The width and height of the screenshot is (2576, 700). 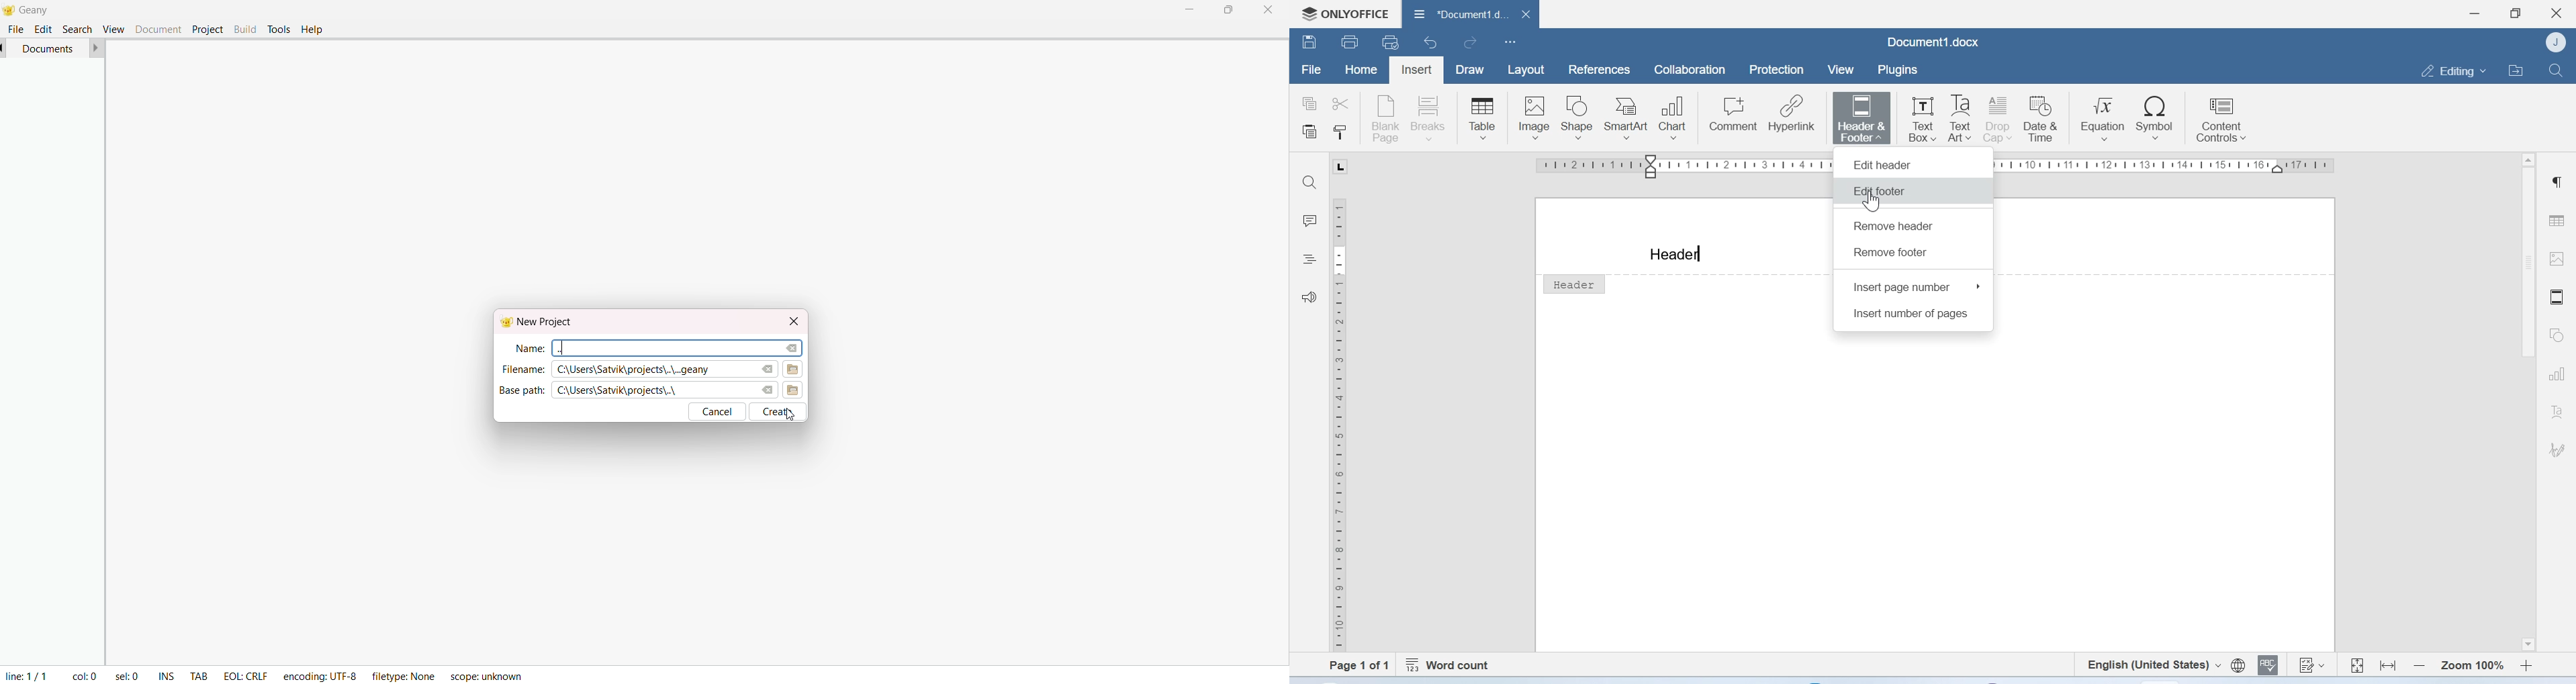 I want to click on Remover footer, so click(x=1893, y=252).